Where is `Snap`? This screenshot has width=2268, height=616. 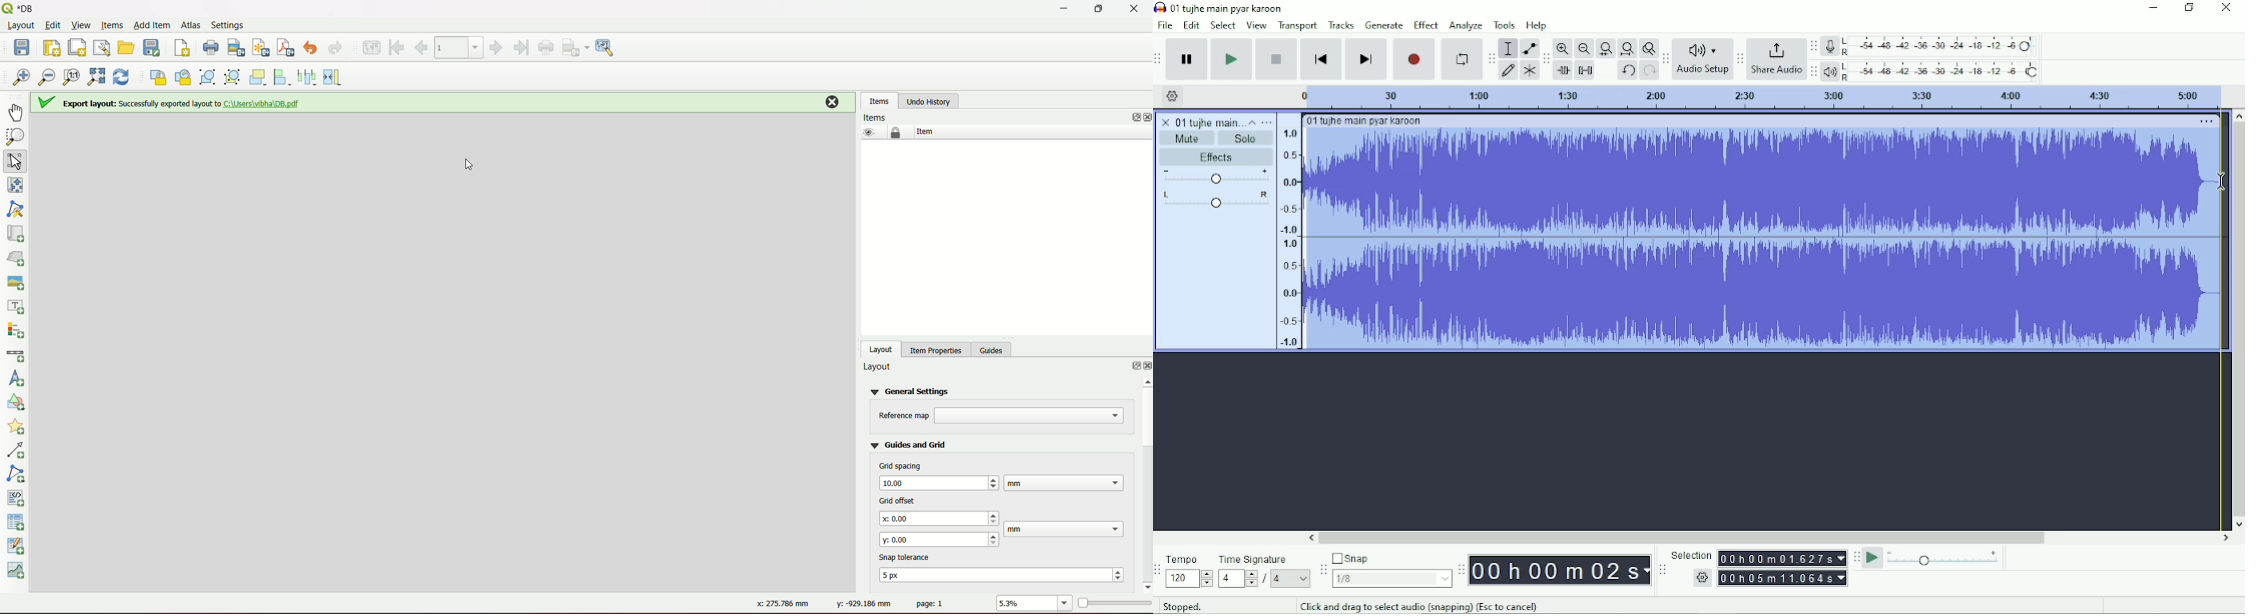 Snap is located at coordinates (1391, 557).